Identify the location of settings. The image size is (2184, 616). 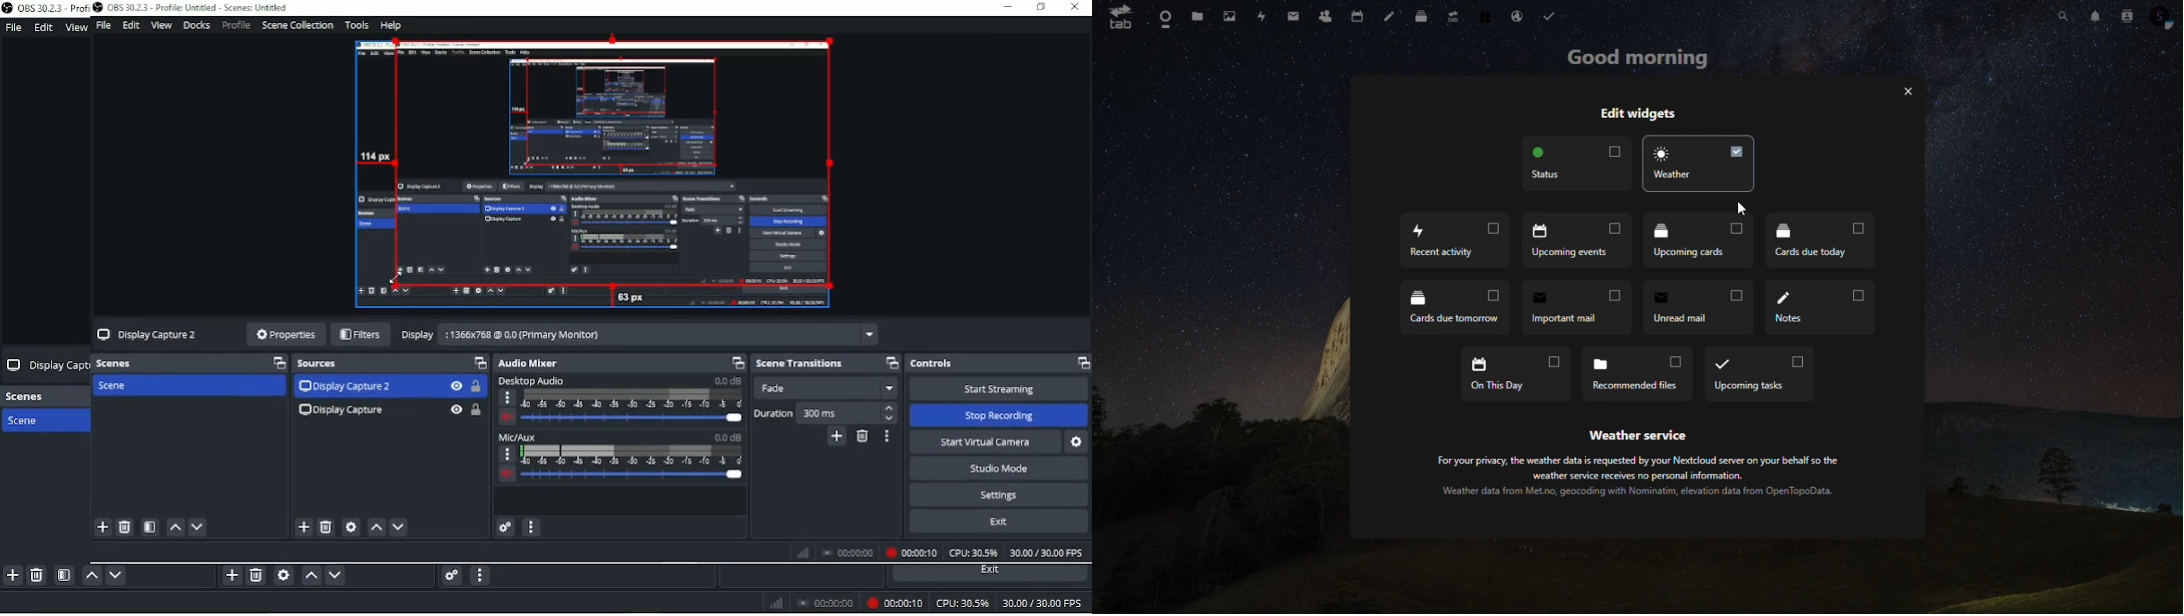
(505, 527).